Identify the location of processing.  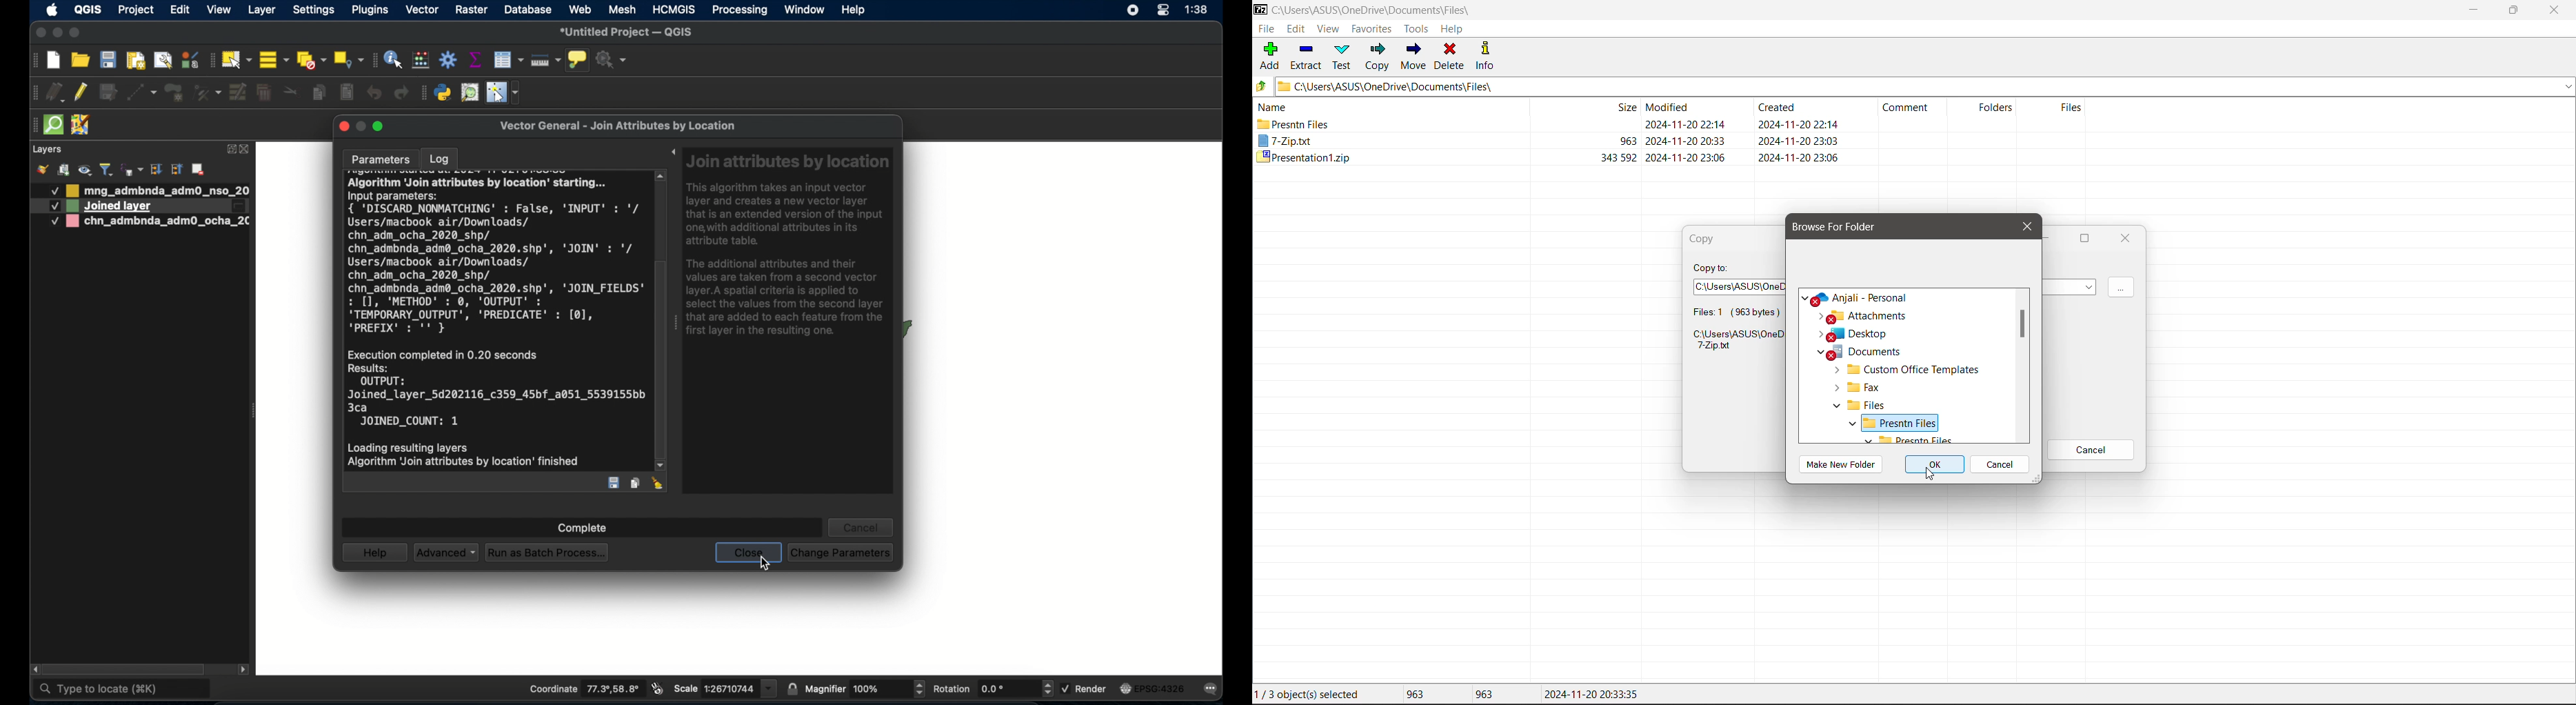
(741, 11).